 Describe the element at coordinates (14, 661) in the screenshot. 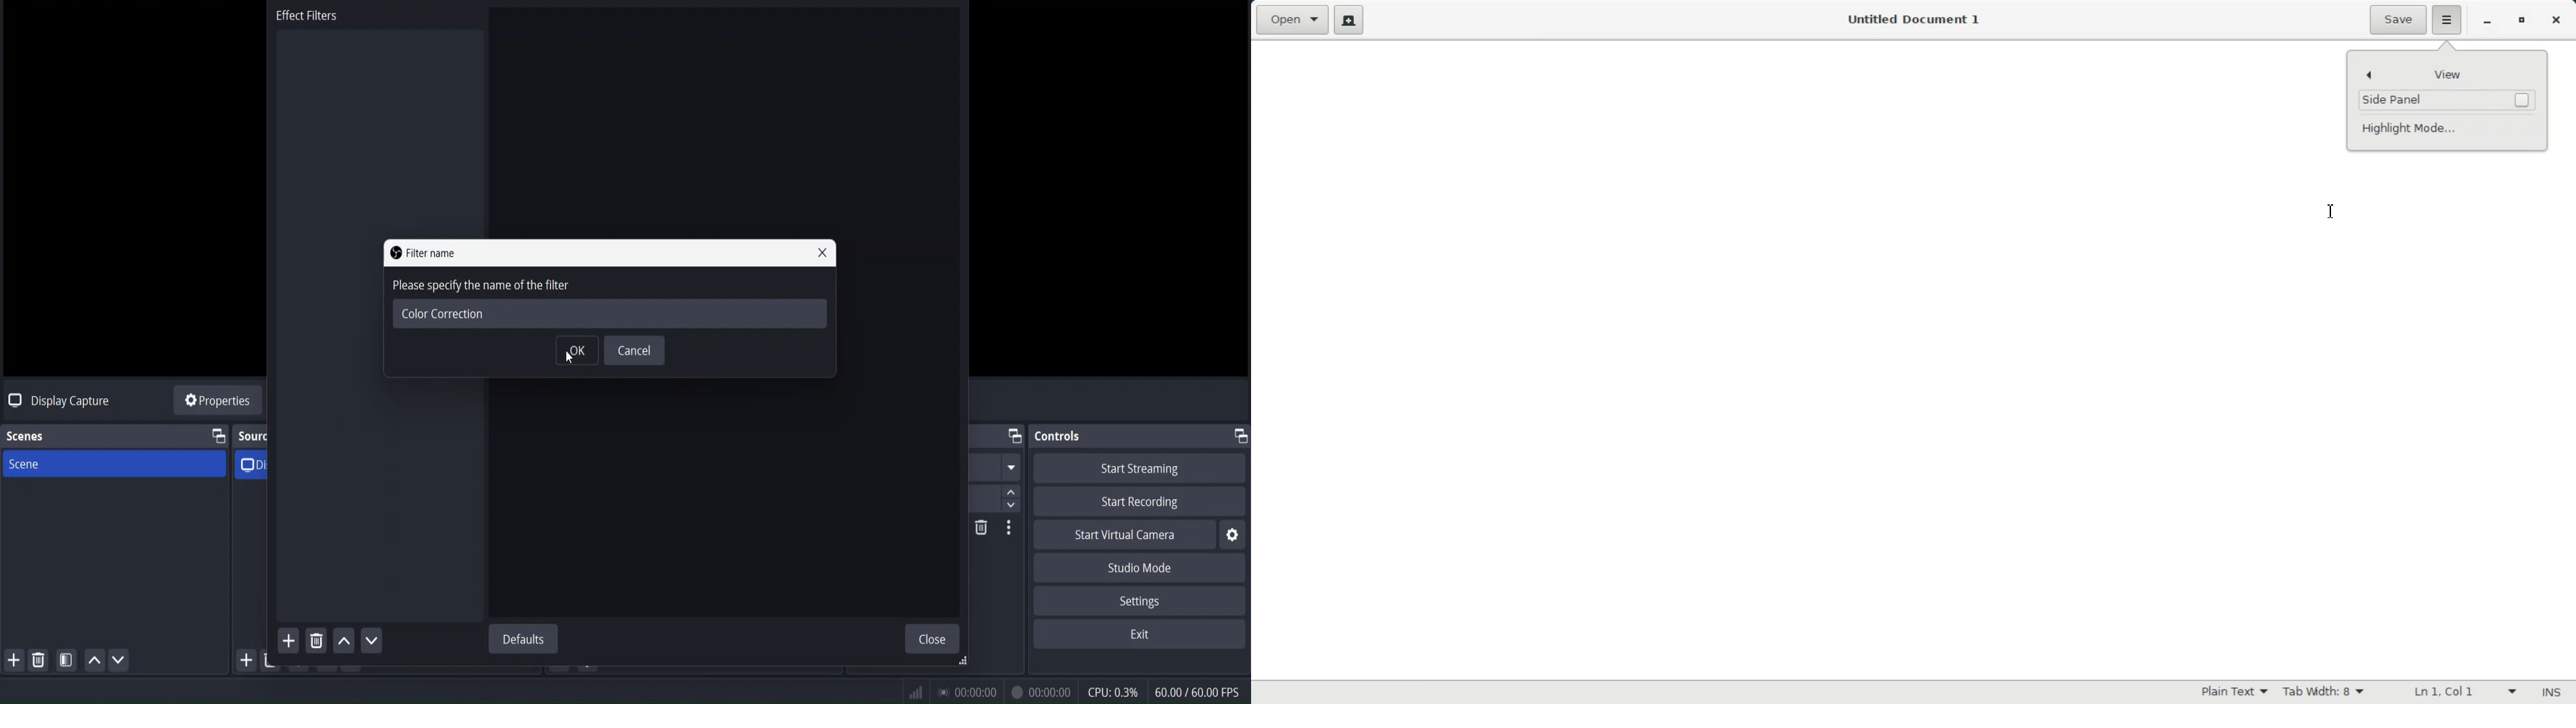

I see `add scene` at that location.